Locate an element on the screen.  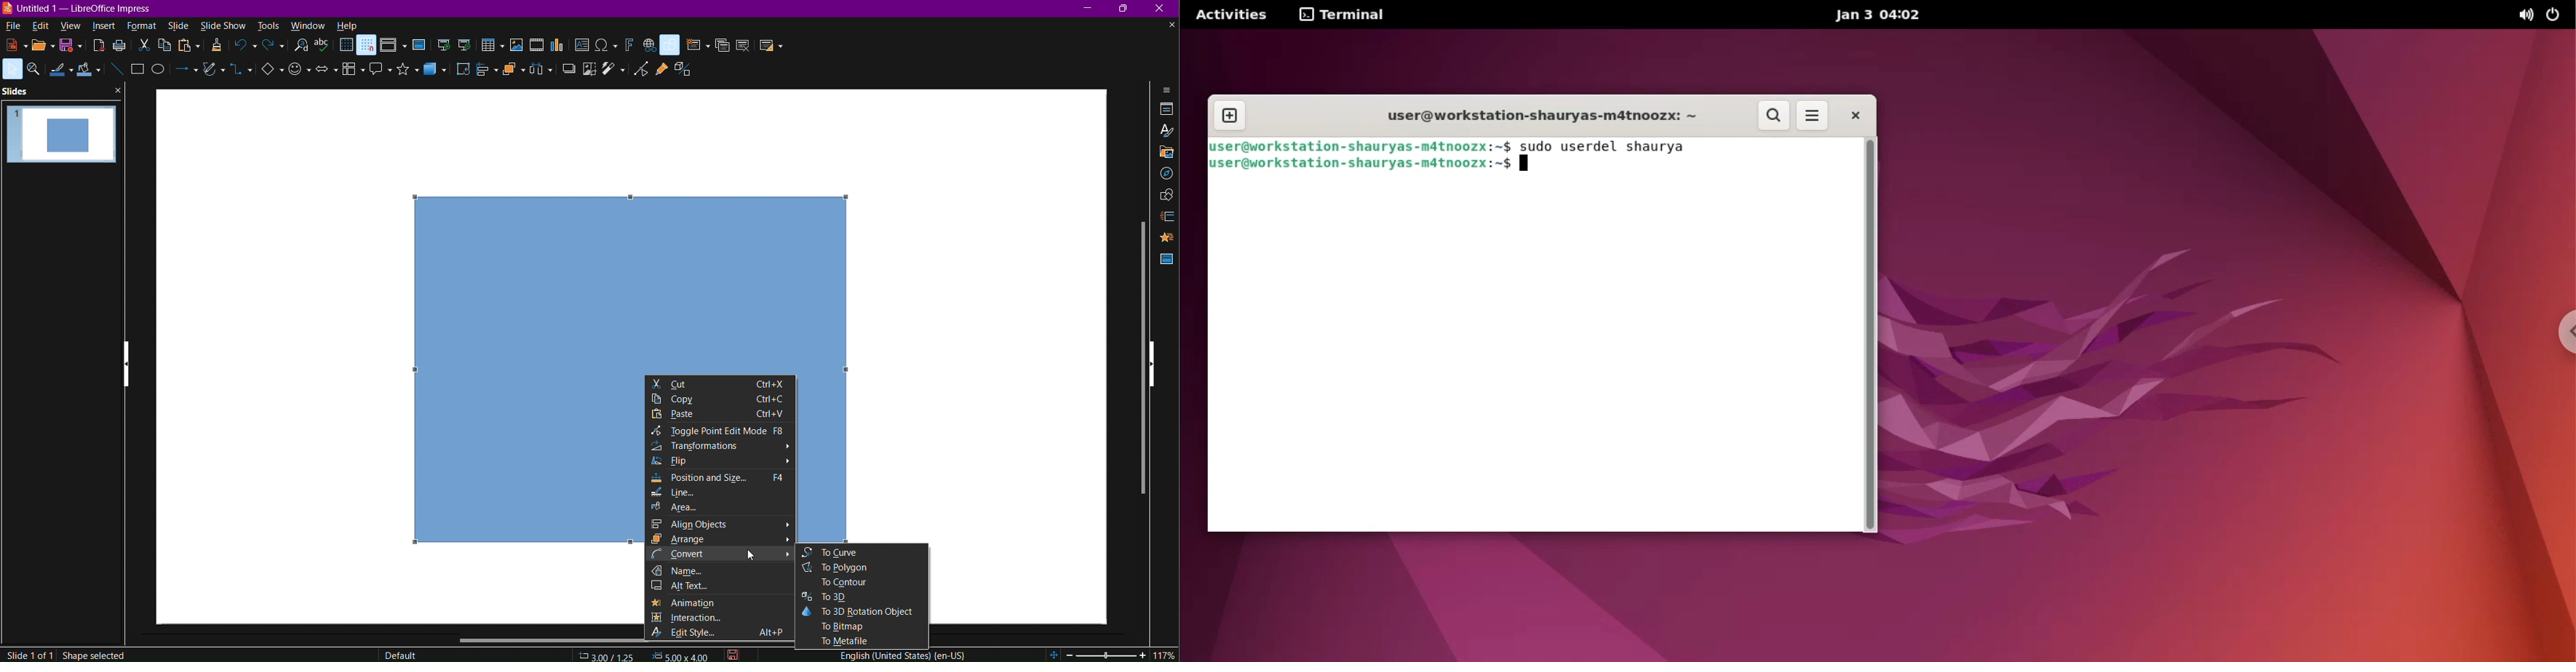
Rectangle 2D is located at coordinates (631, 282).